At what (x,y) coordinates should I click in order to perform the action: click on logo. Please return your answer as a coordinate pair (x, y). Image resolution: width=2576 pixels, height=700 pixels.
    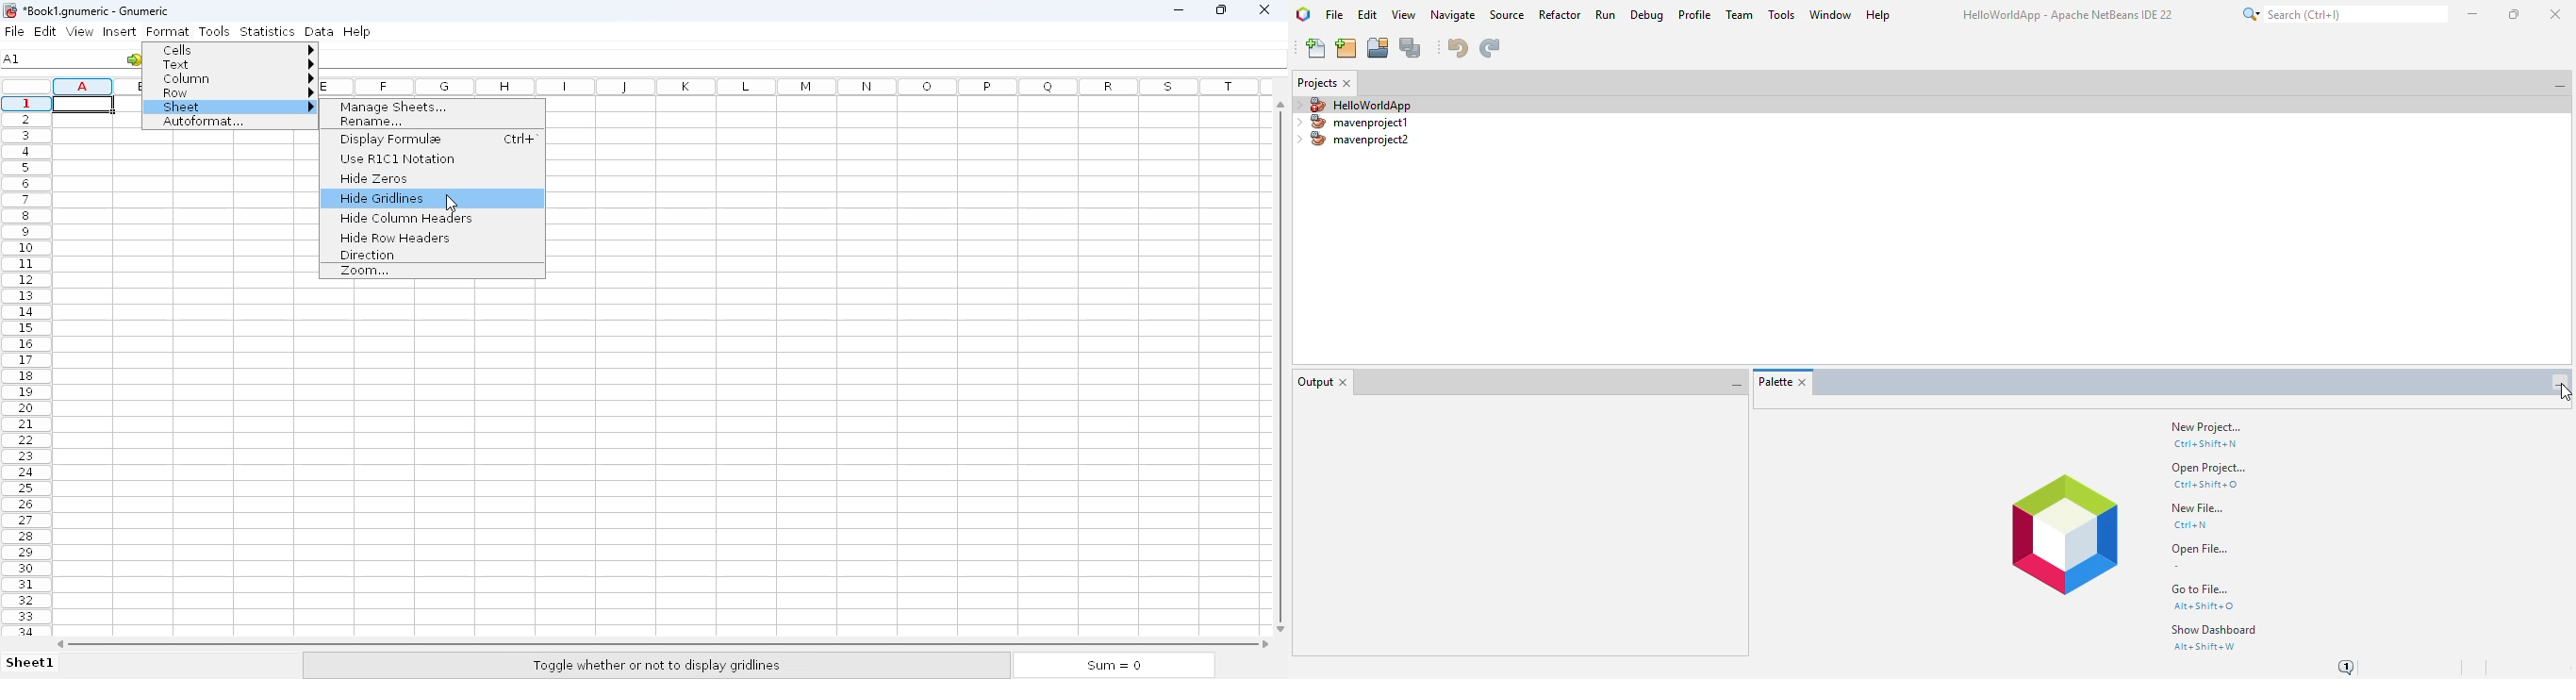
    Looking at the image, I should click on (8, 9).